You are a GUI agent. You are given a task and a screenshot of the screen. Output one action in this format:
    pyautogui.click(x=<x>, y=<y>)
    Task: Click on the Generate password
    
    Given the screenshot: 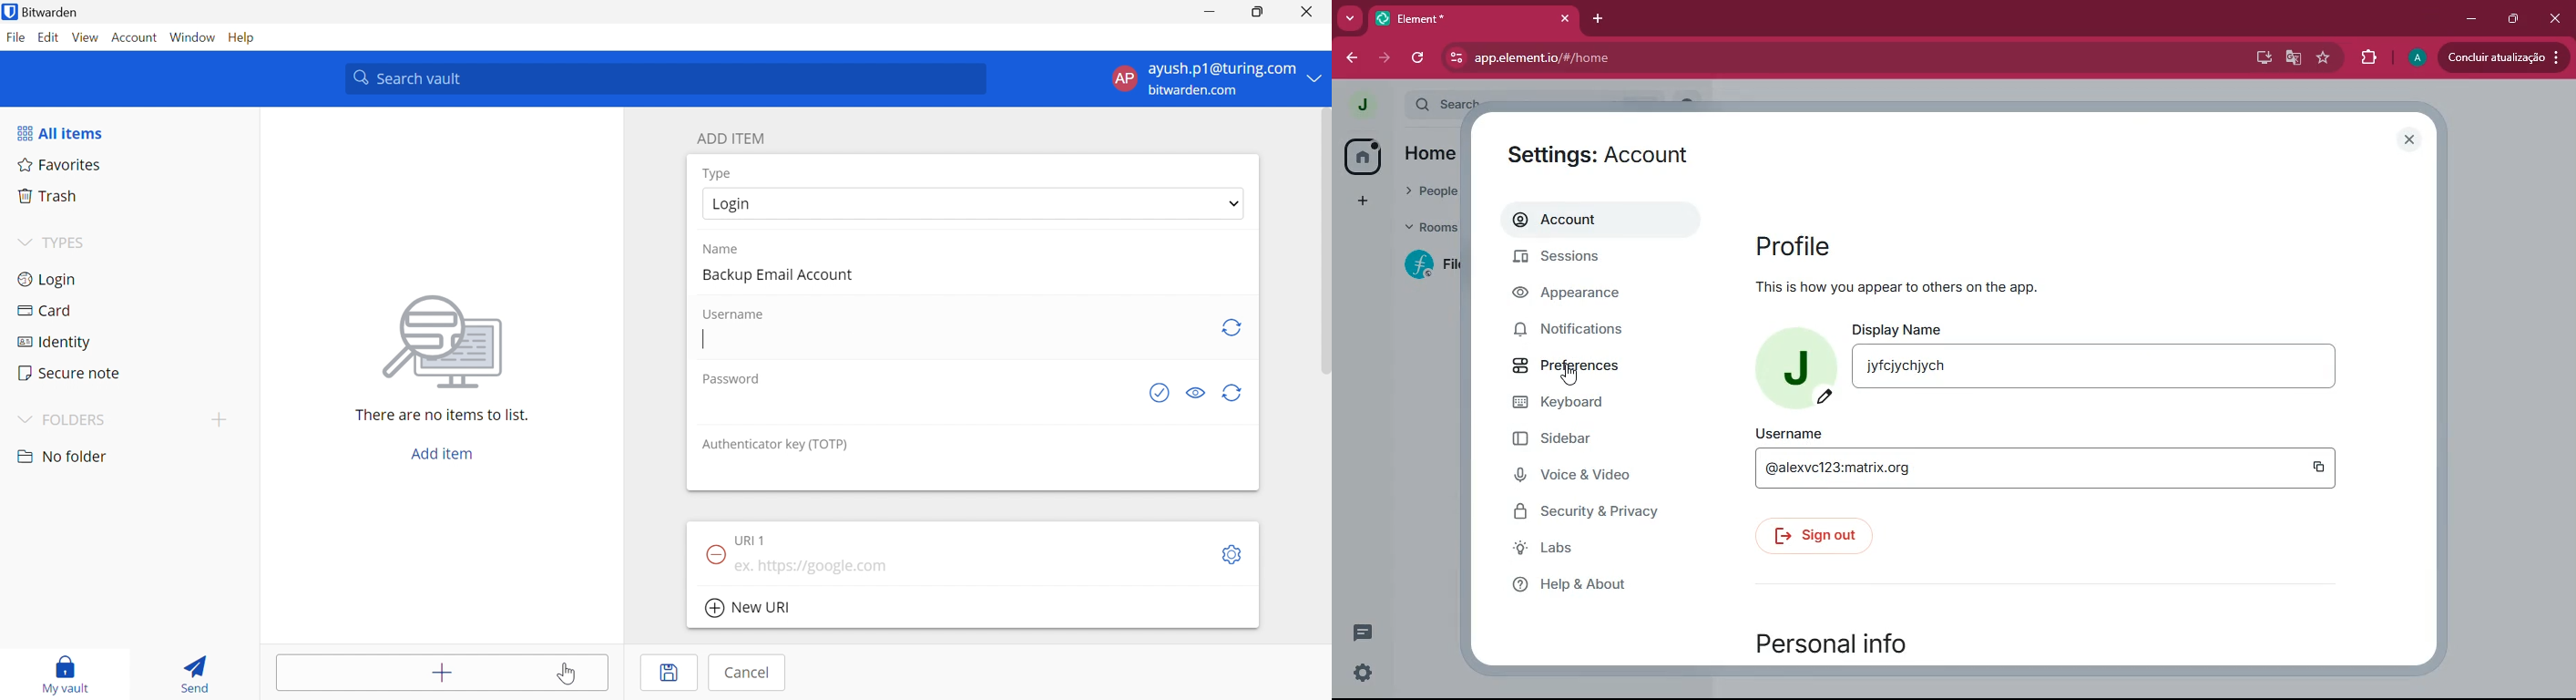 What is the action you would take?
    pyautogui.click(x=1236, y=394)
    